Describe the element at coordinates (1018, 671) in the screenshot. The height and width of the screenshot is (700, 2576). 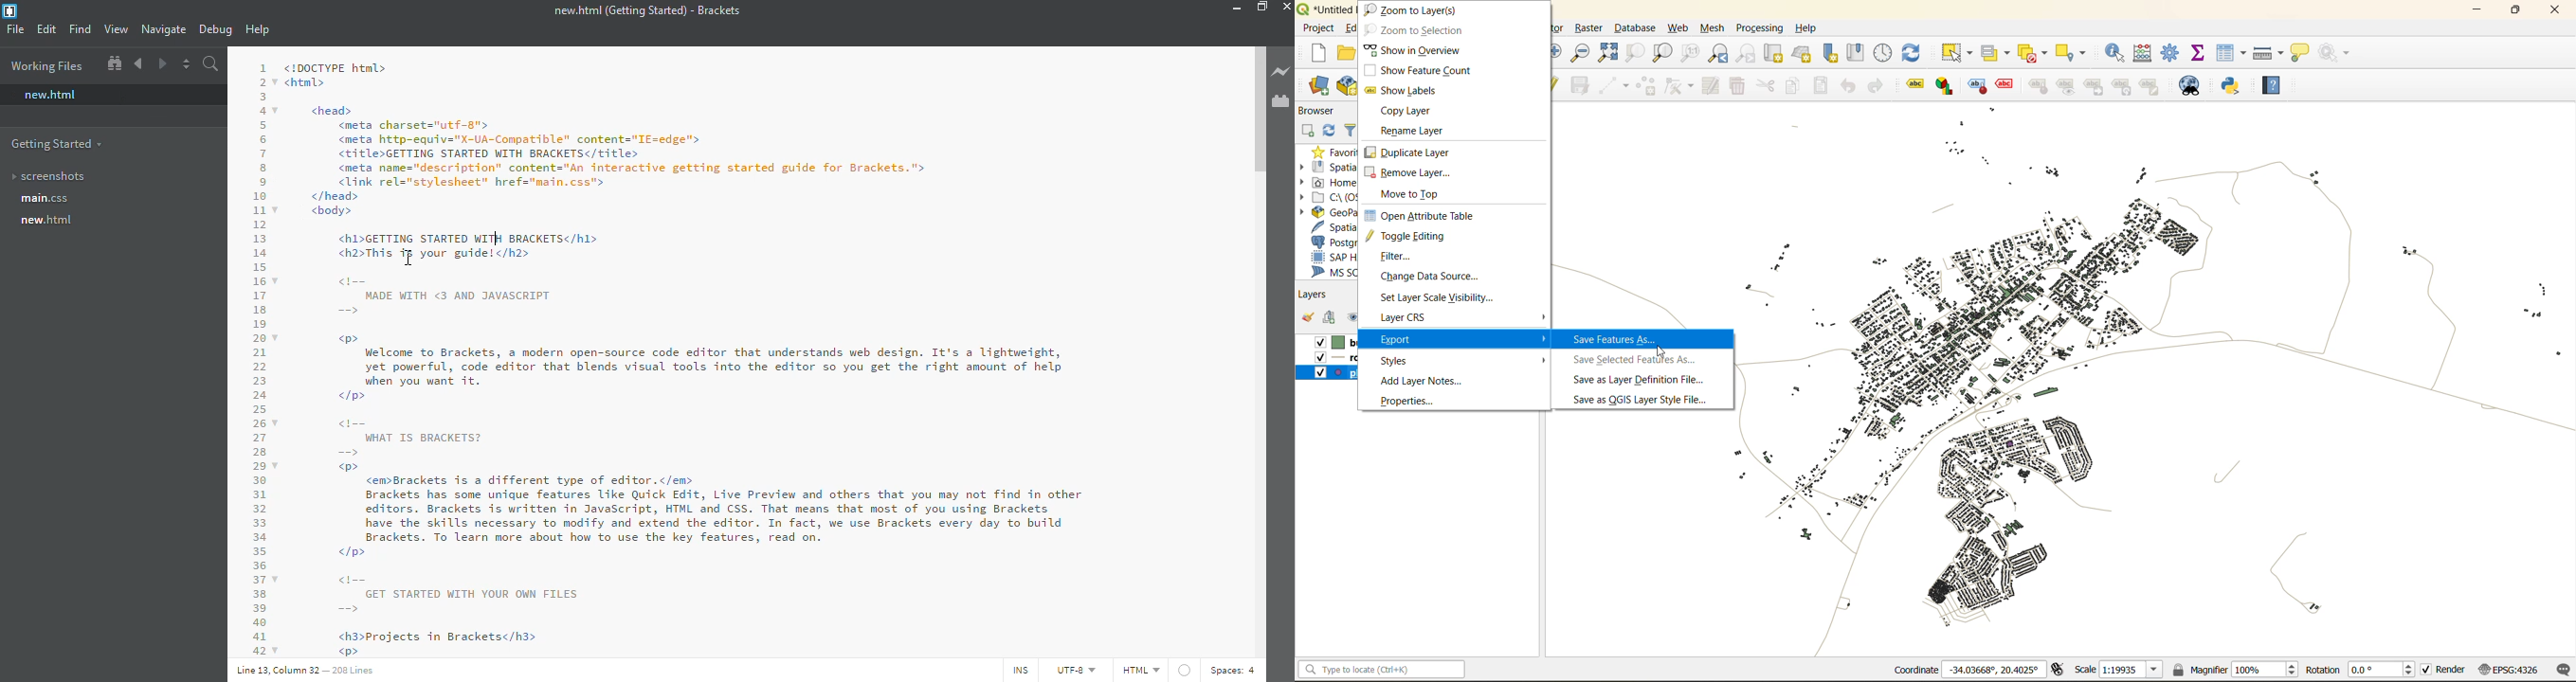
I see `ins` at that location.